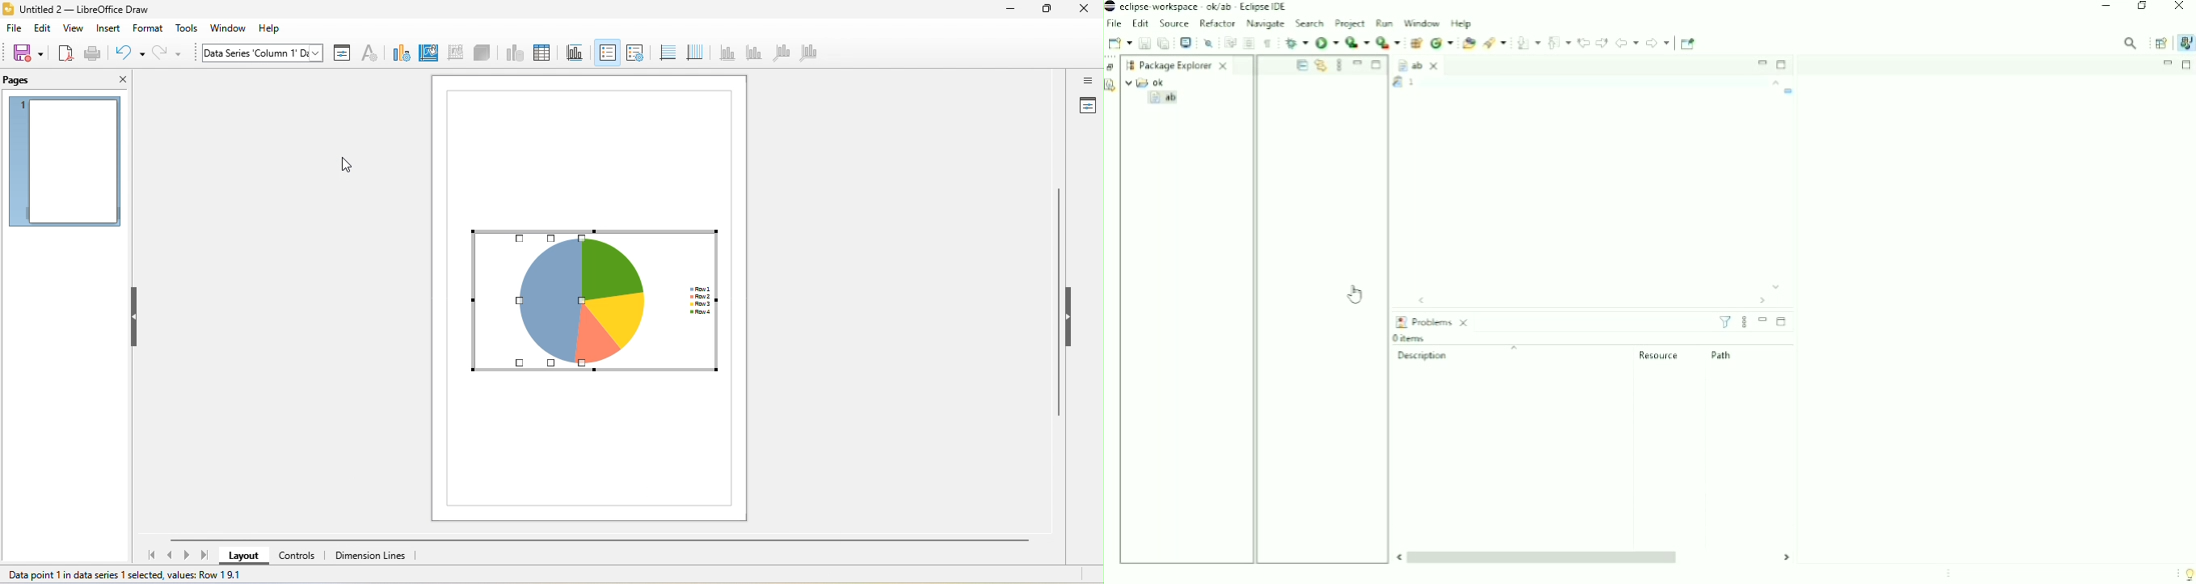 The width and height of the screenshot is (2212, 588). What do you see at coordinates (1112, 68) in the screenshot?
I see `Restore` at bounding box center [1112, 68].